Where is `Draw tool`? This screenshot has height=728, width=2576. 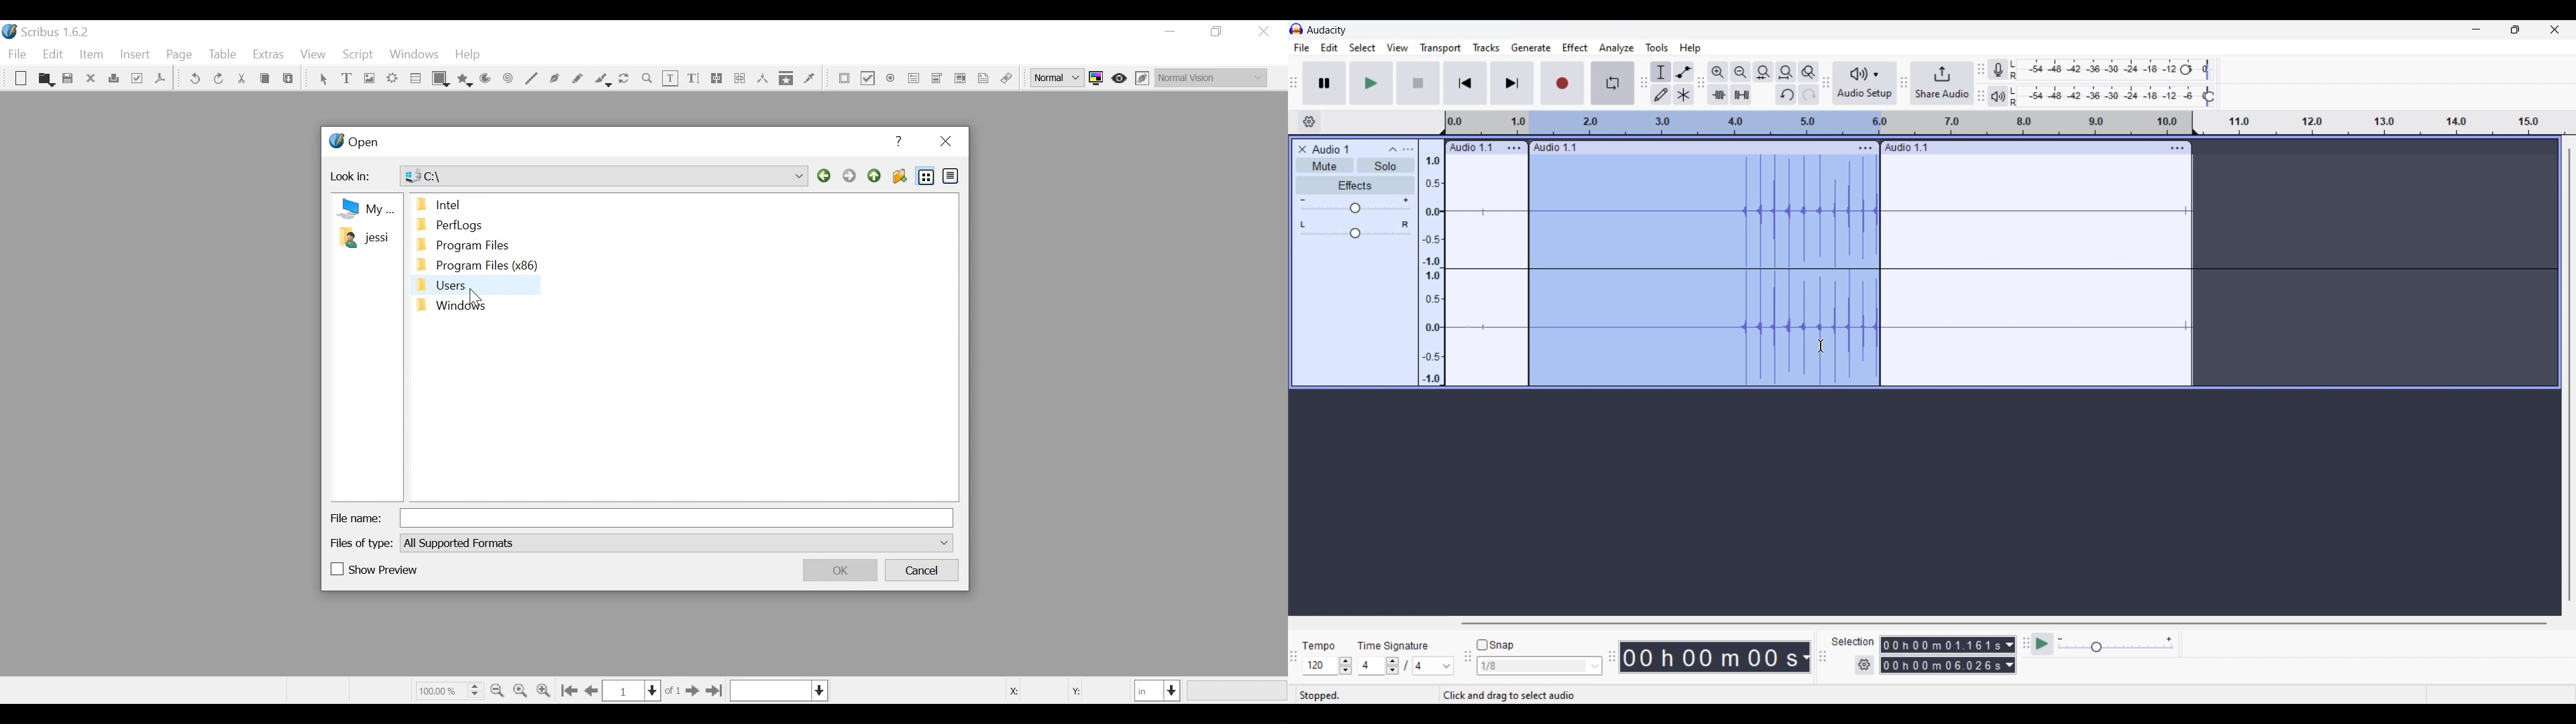 Draw tool is located at coordinates (1660, 94).